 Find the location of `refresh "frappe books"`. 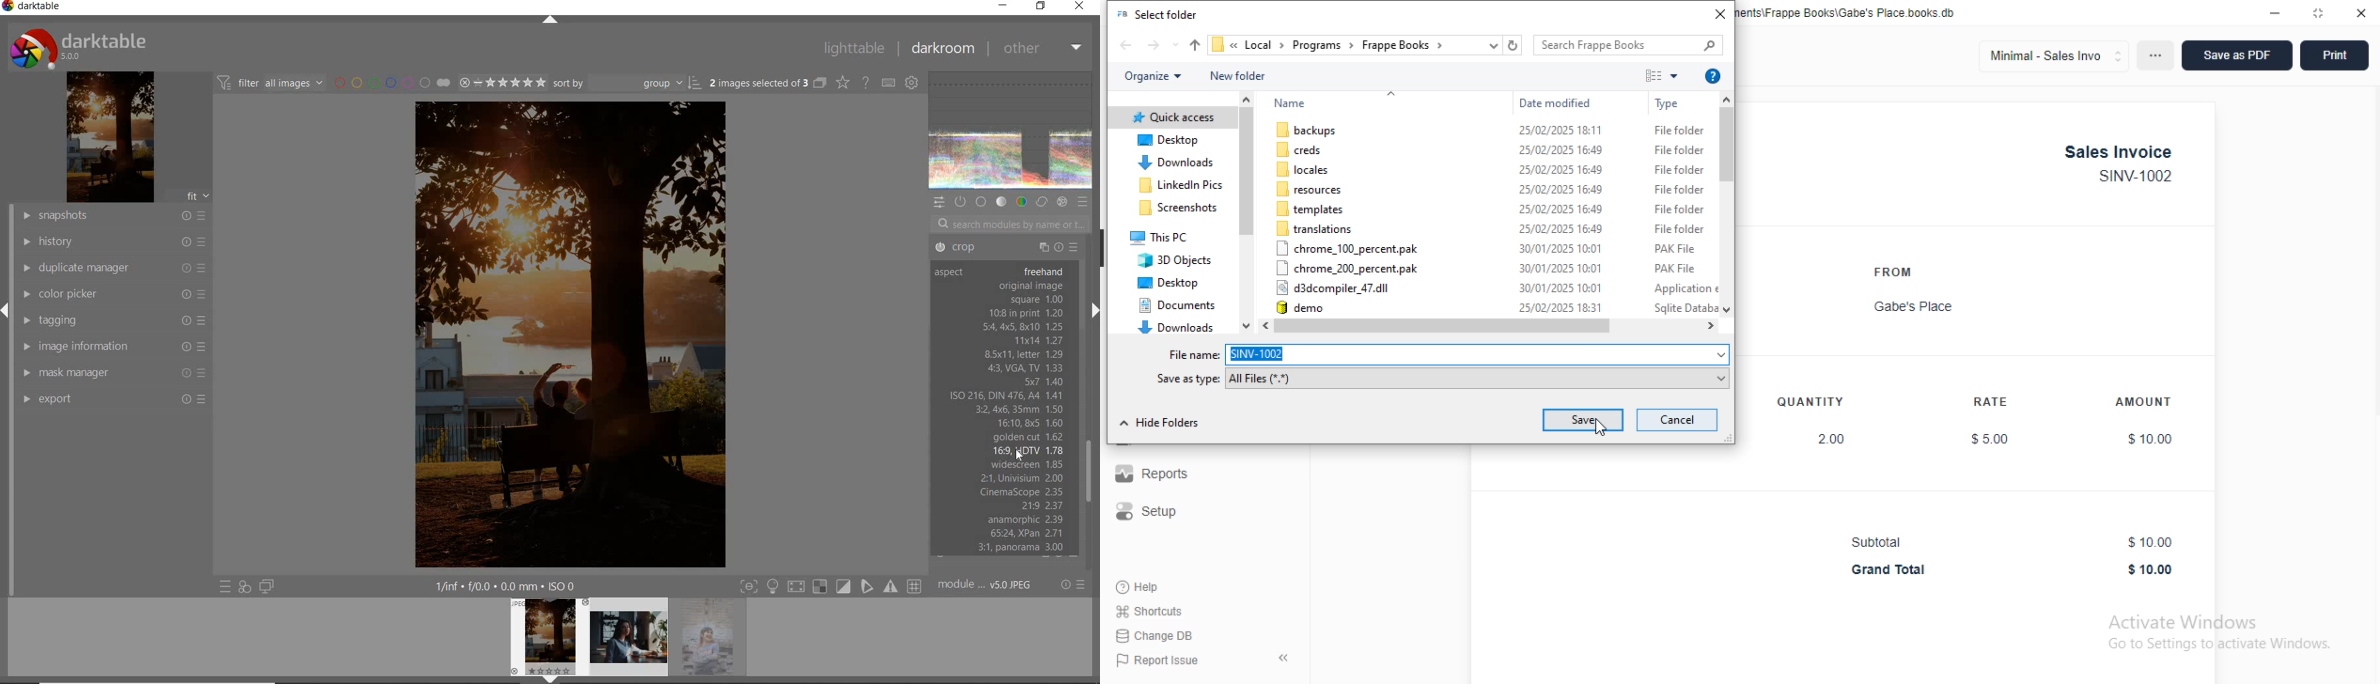

refresh "frappe books" is located at coordinates (1513, 45).